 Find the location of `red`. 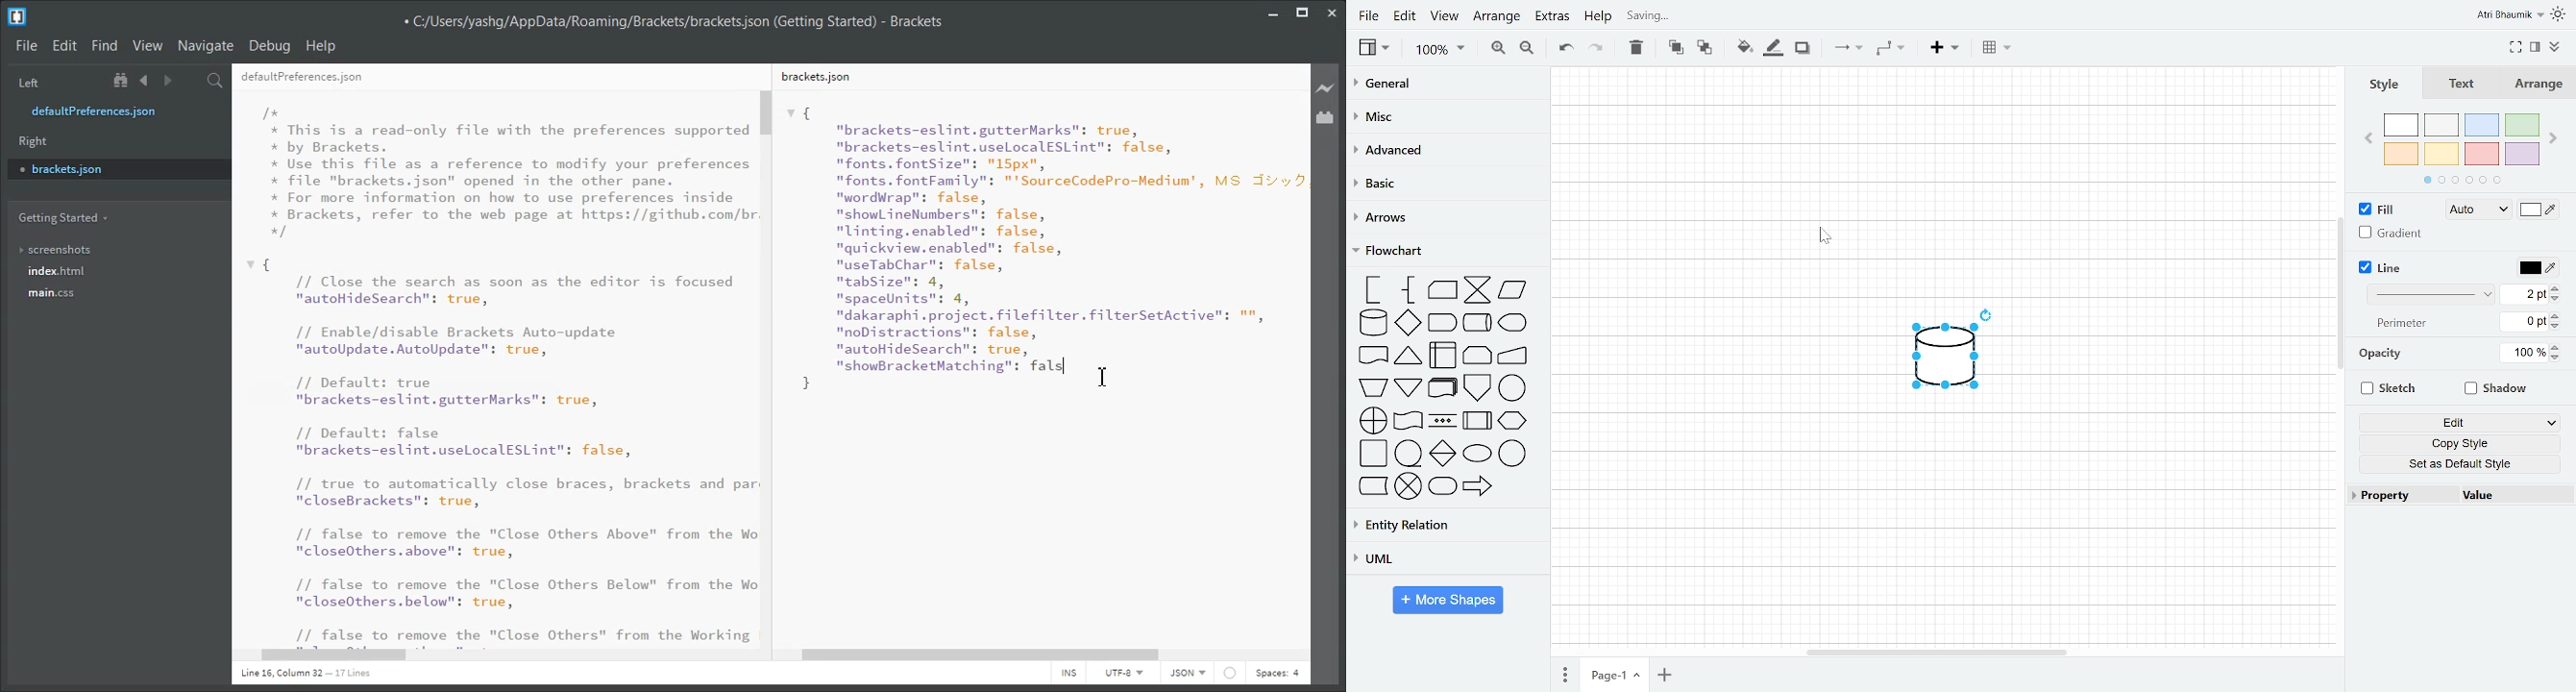

red is located at coordinates (2482, 153).